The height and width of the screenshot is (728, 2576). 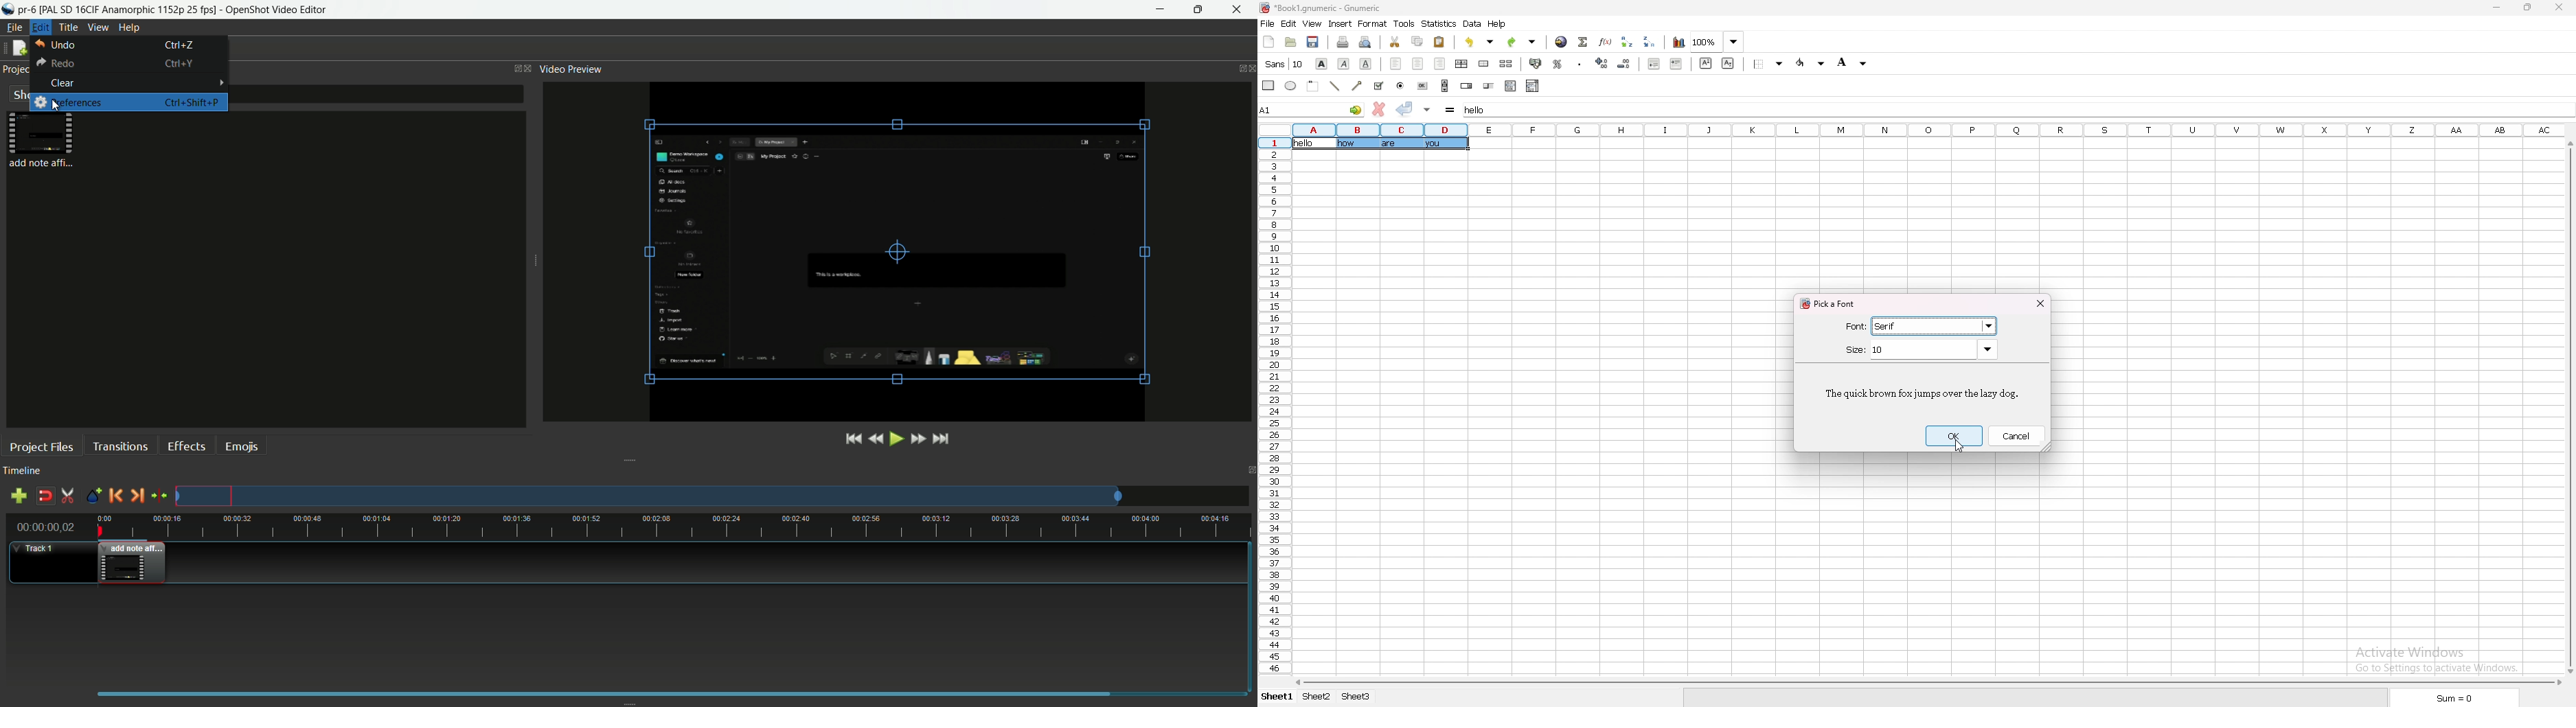 What do you see at coordinates (43, 141) in the screenshot?
I see `project files` at bounding box center [43, 141].